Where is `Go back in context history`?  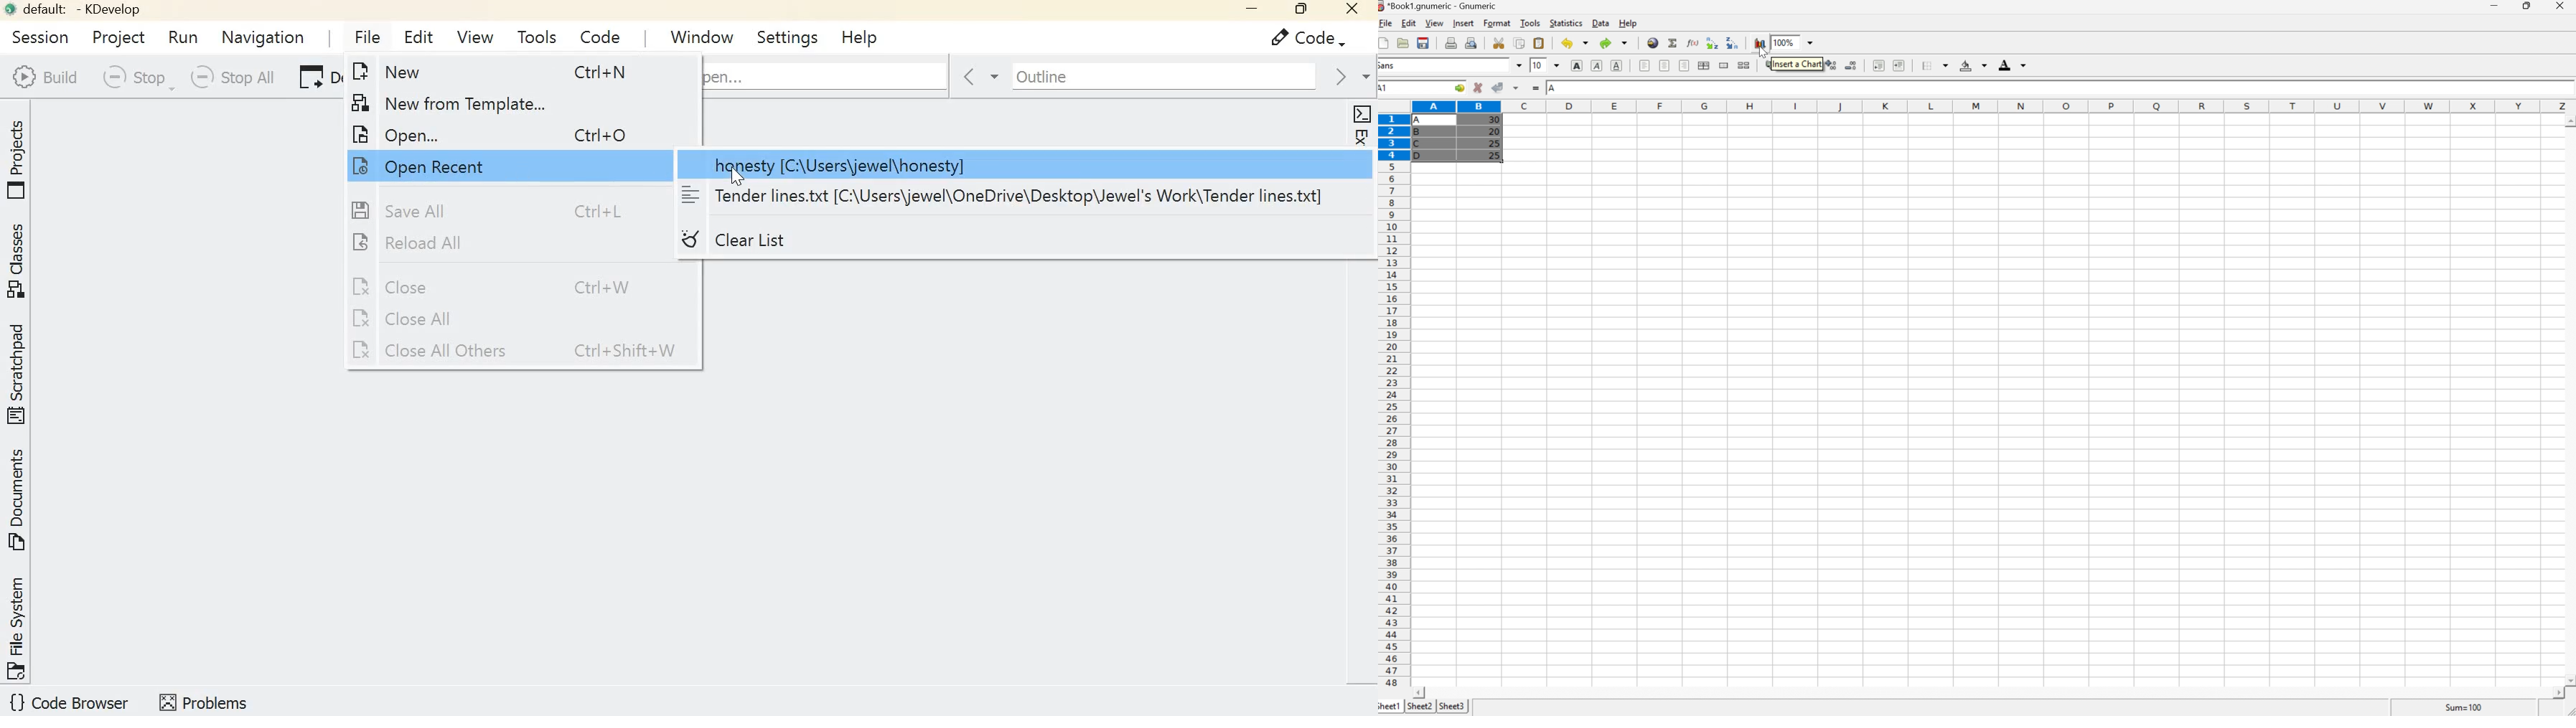
Go back in context history is located at coordinates (970, 77).